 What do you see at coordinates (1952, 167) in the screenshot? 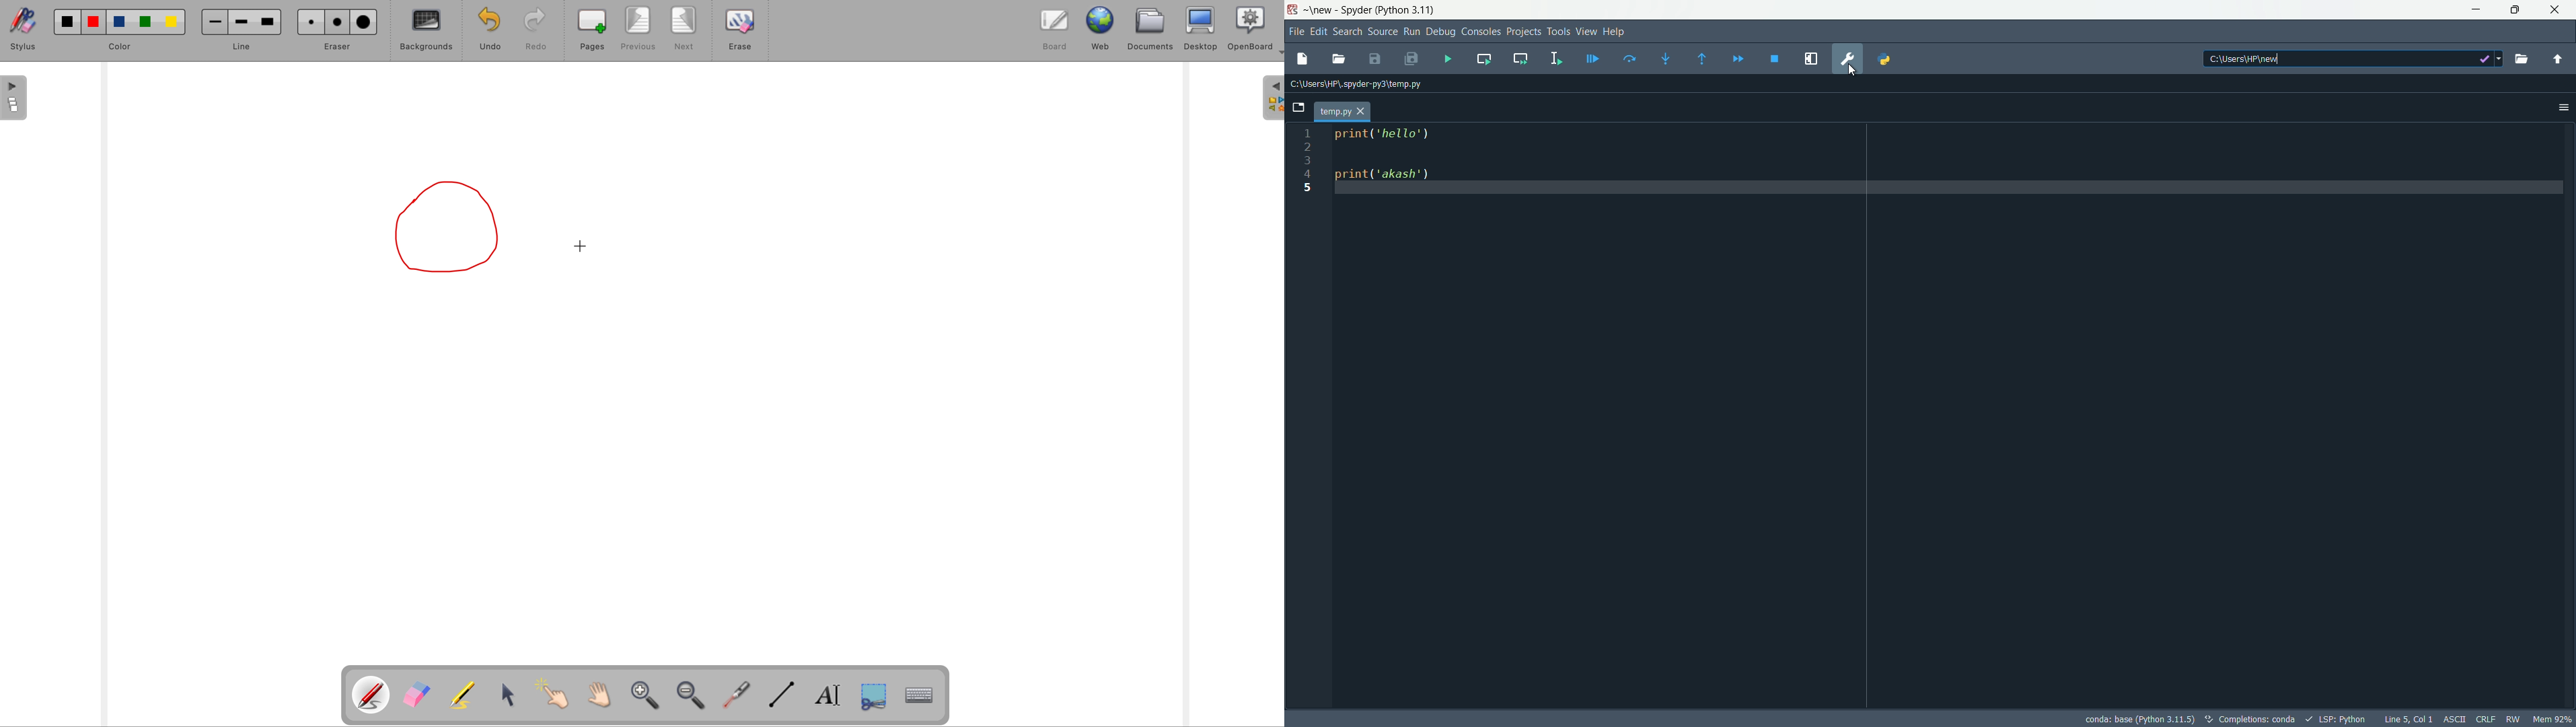
I see `print('hello') print('akash')` at bounding box center [1952, 167].